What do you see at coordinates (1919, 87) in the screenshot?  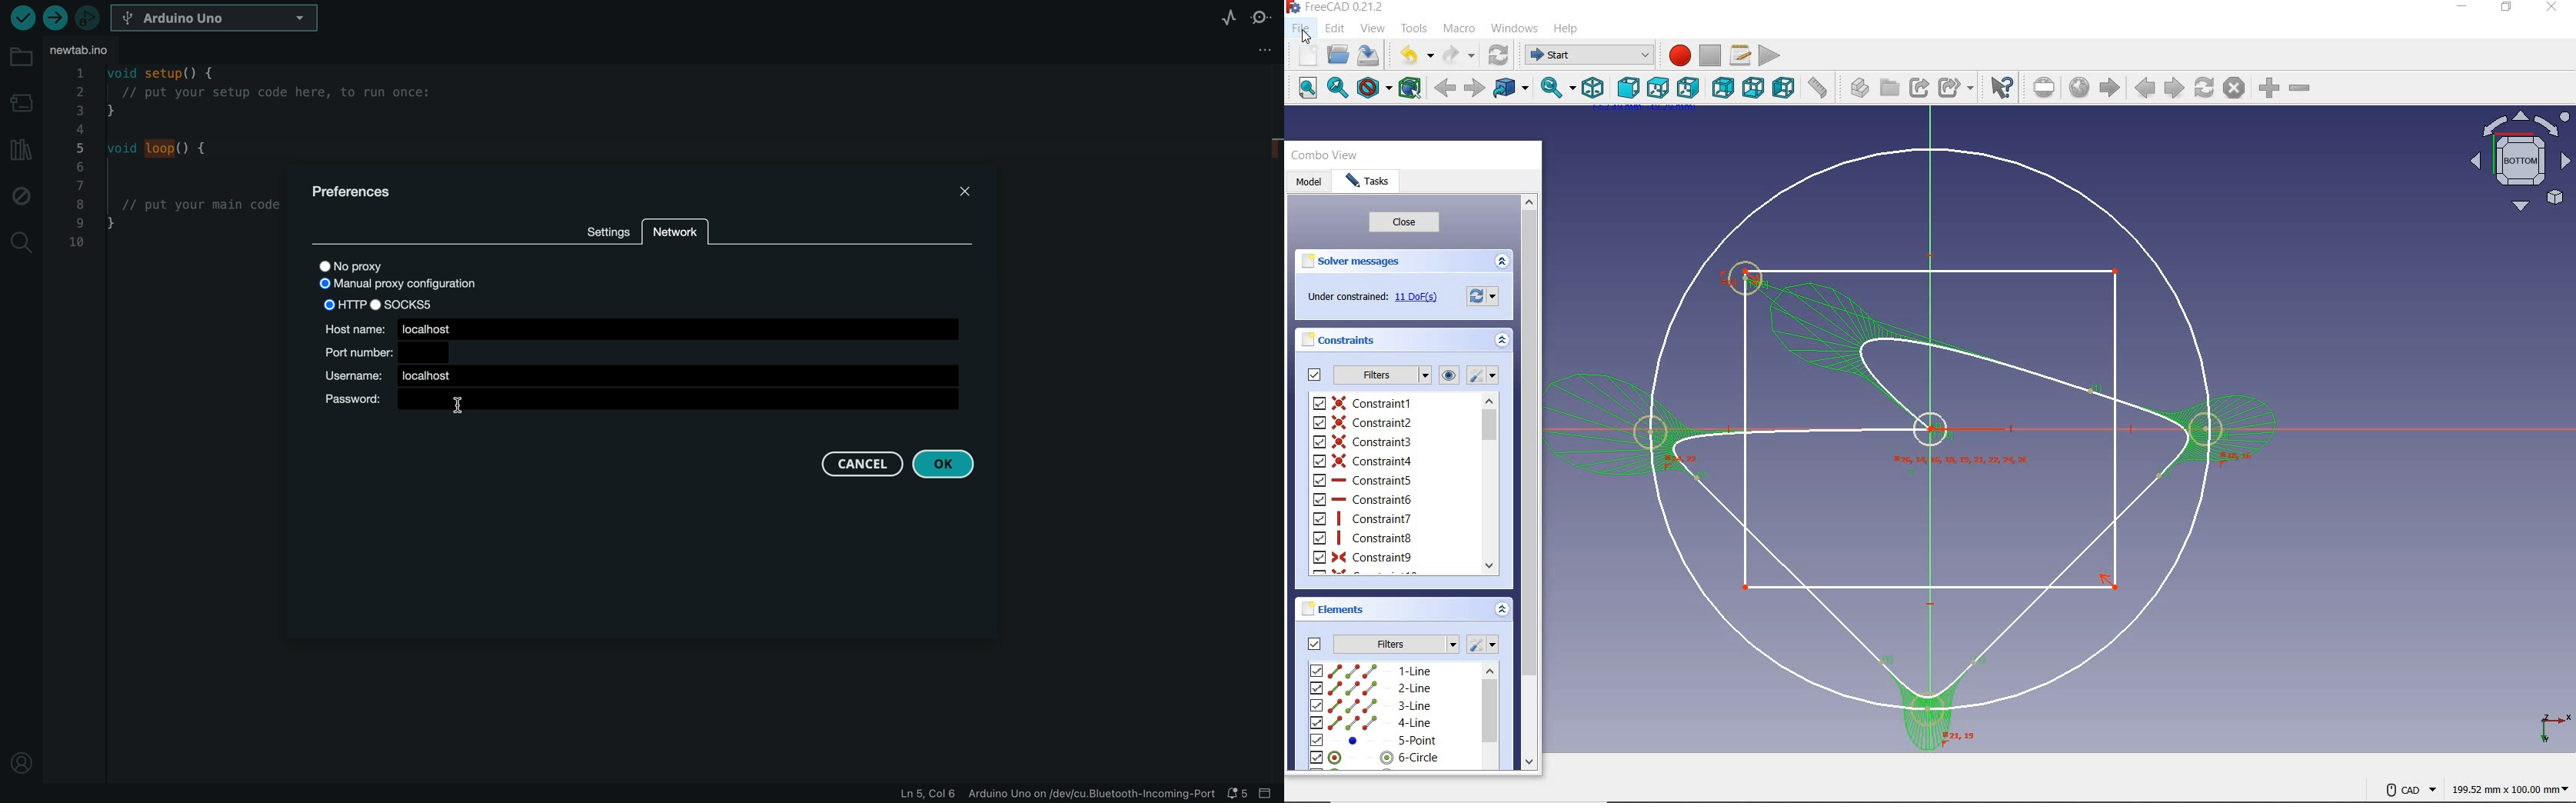 I see `make link` at bounding box center [1919, 87].